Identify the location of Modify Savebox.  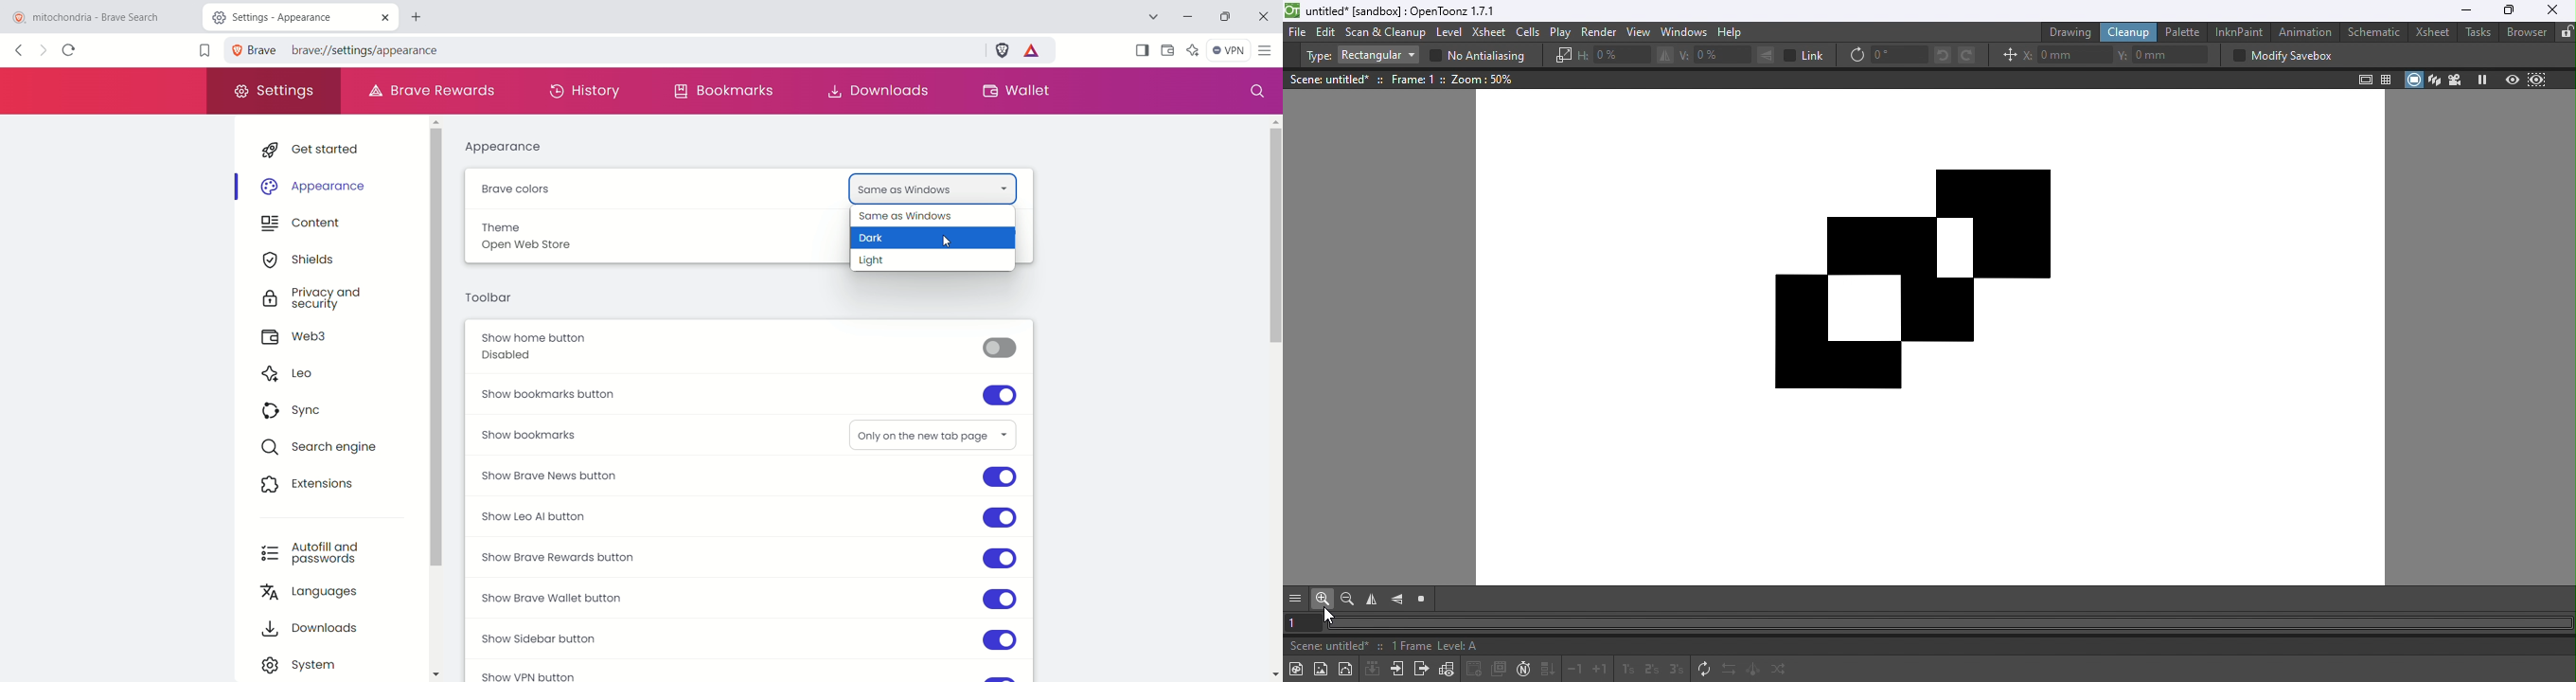
(2279, 57).